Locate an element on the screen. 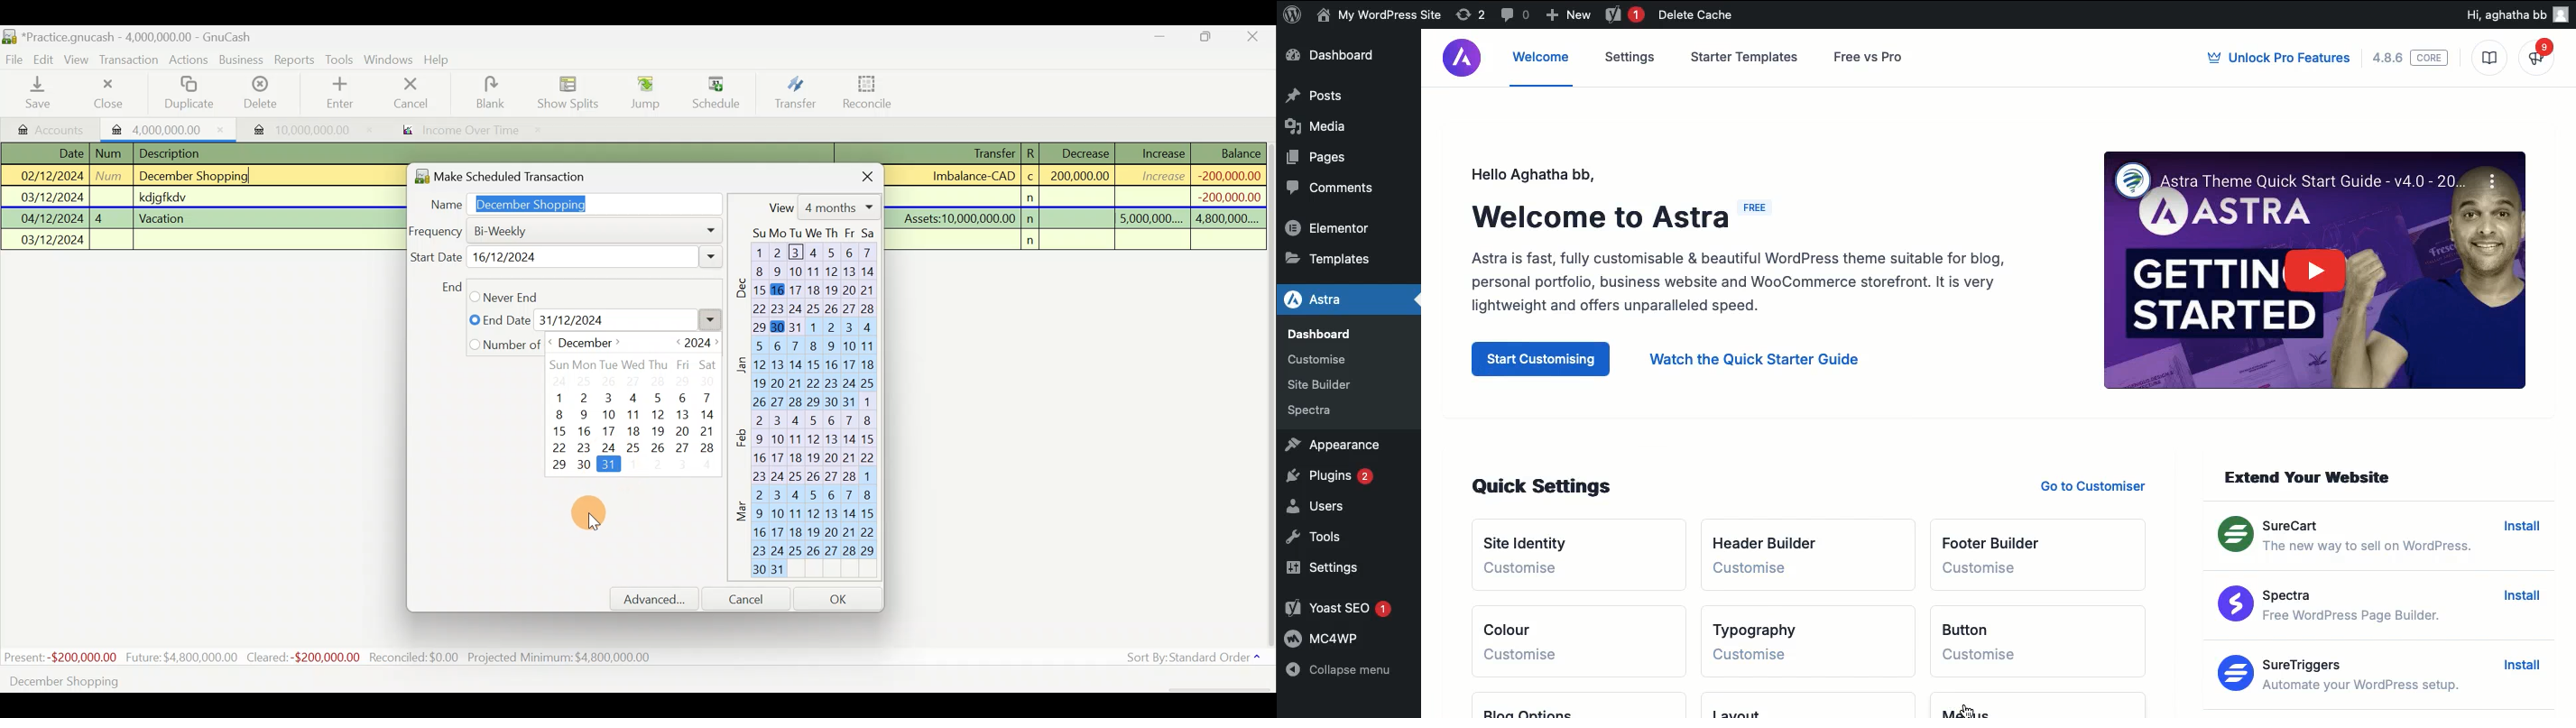 Image resolution: width=2576 pixels, height=728 pixels. Footer builder is located at coordinates (1994, 535).